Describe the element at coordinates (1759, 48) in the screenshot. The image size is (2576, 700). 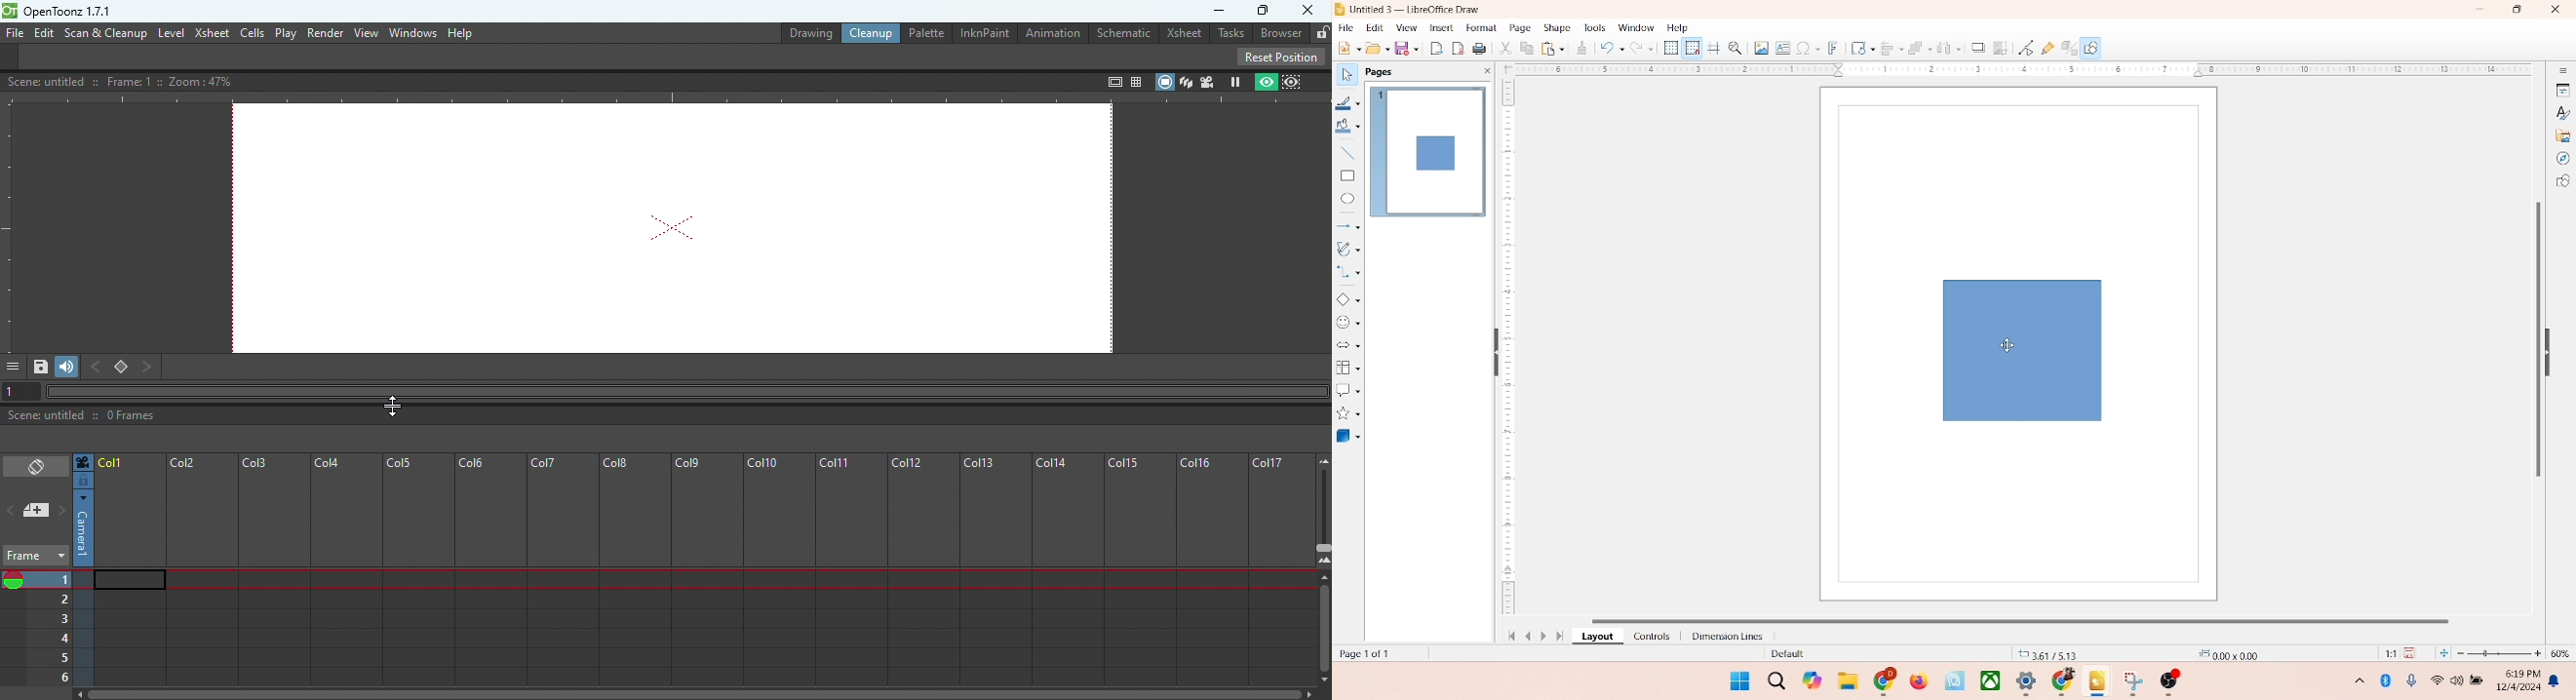
I see `image` at that location.